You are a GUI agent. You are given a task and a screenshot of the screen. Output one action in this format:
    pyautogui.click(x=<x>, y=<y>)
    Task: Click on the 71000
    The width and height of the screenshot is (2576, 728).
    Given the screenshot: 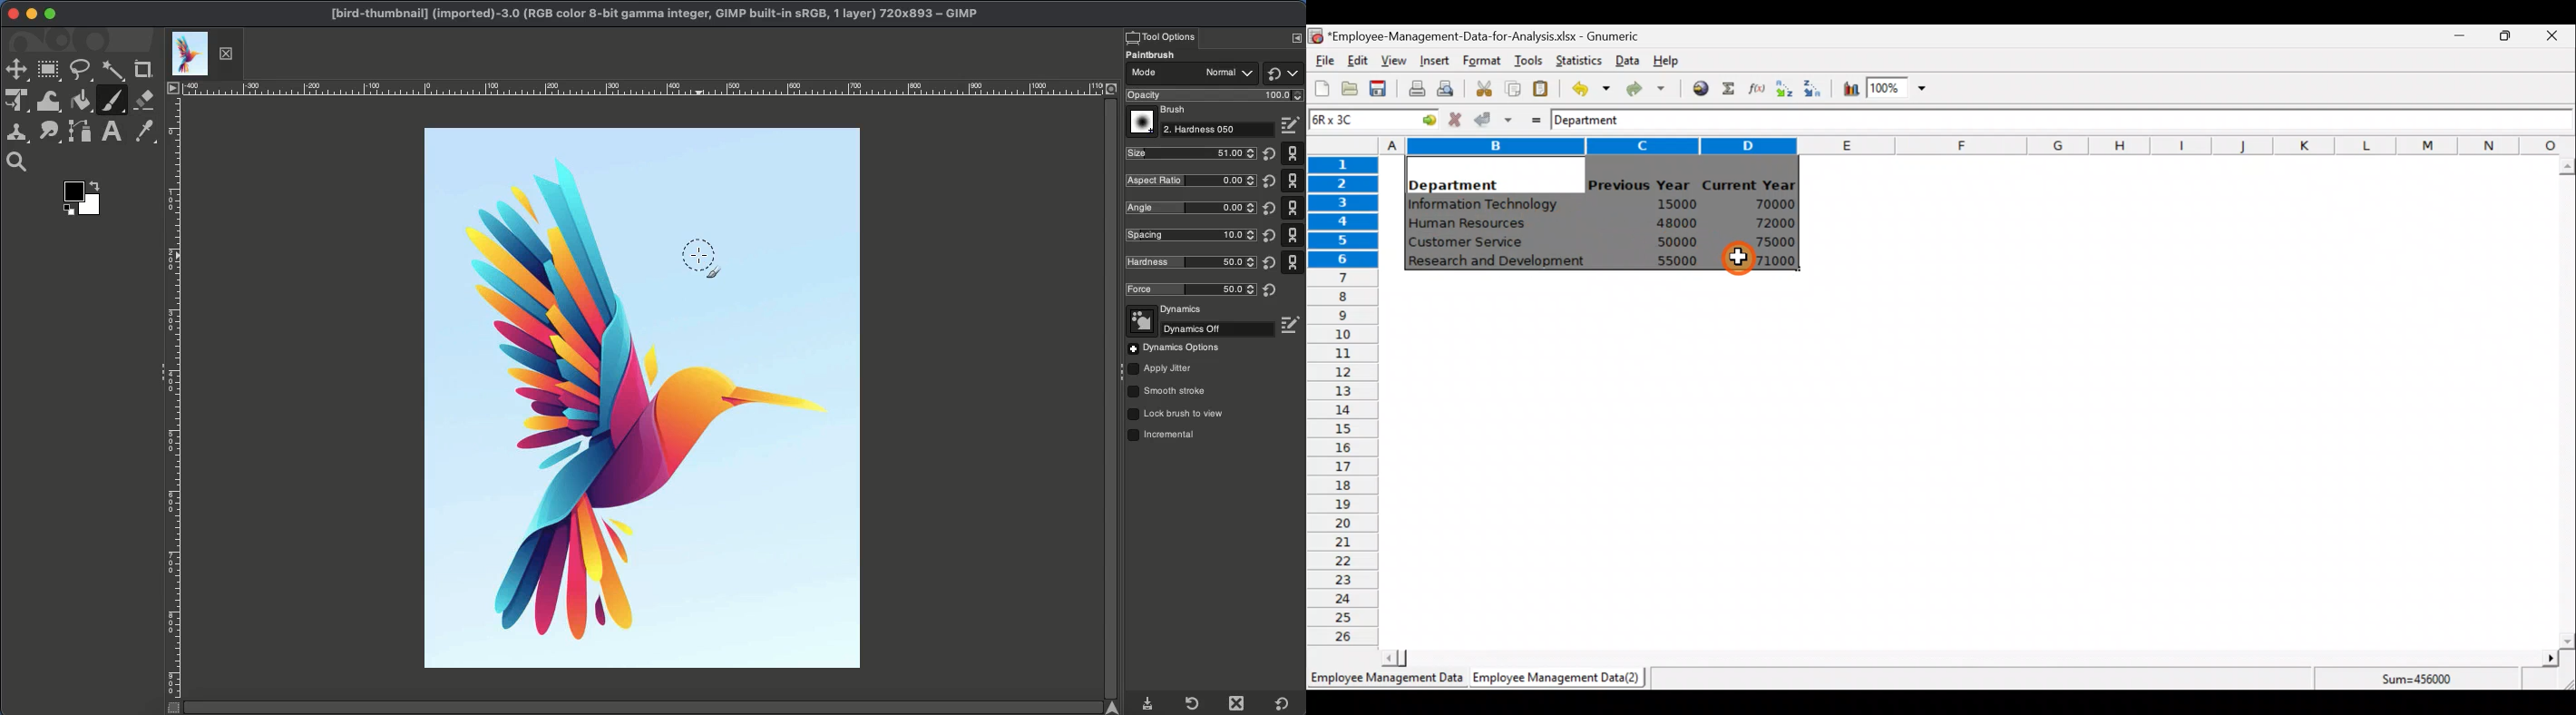 What is the action you would take?
    pyautogui.click(x=1771, y=261)
    